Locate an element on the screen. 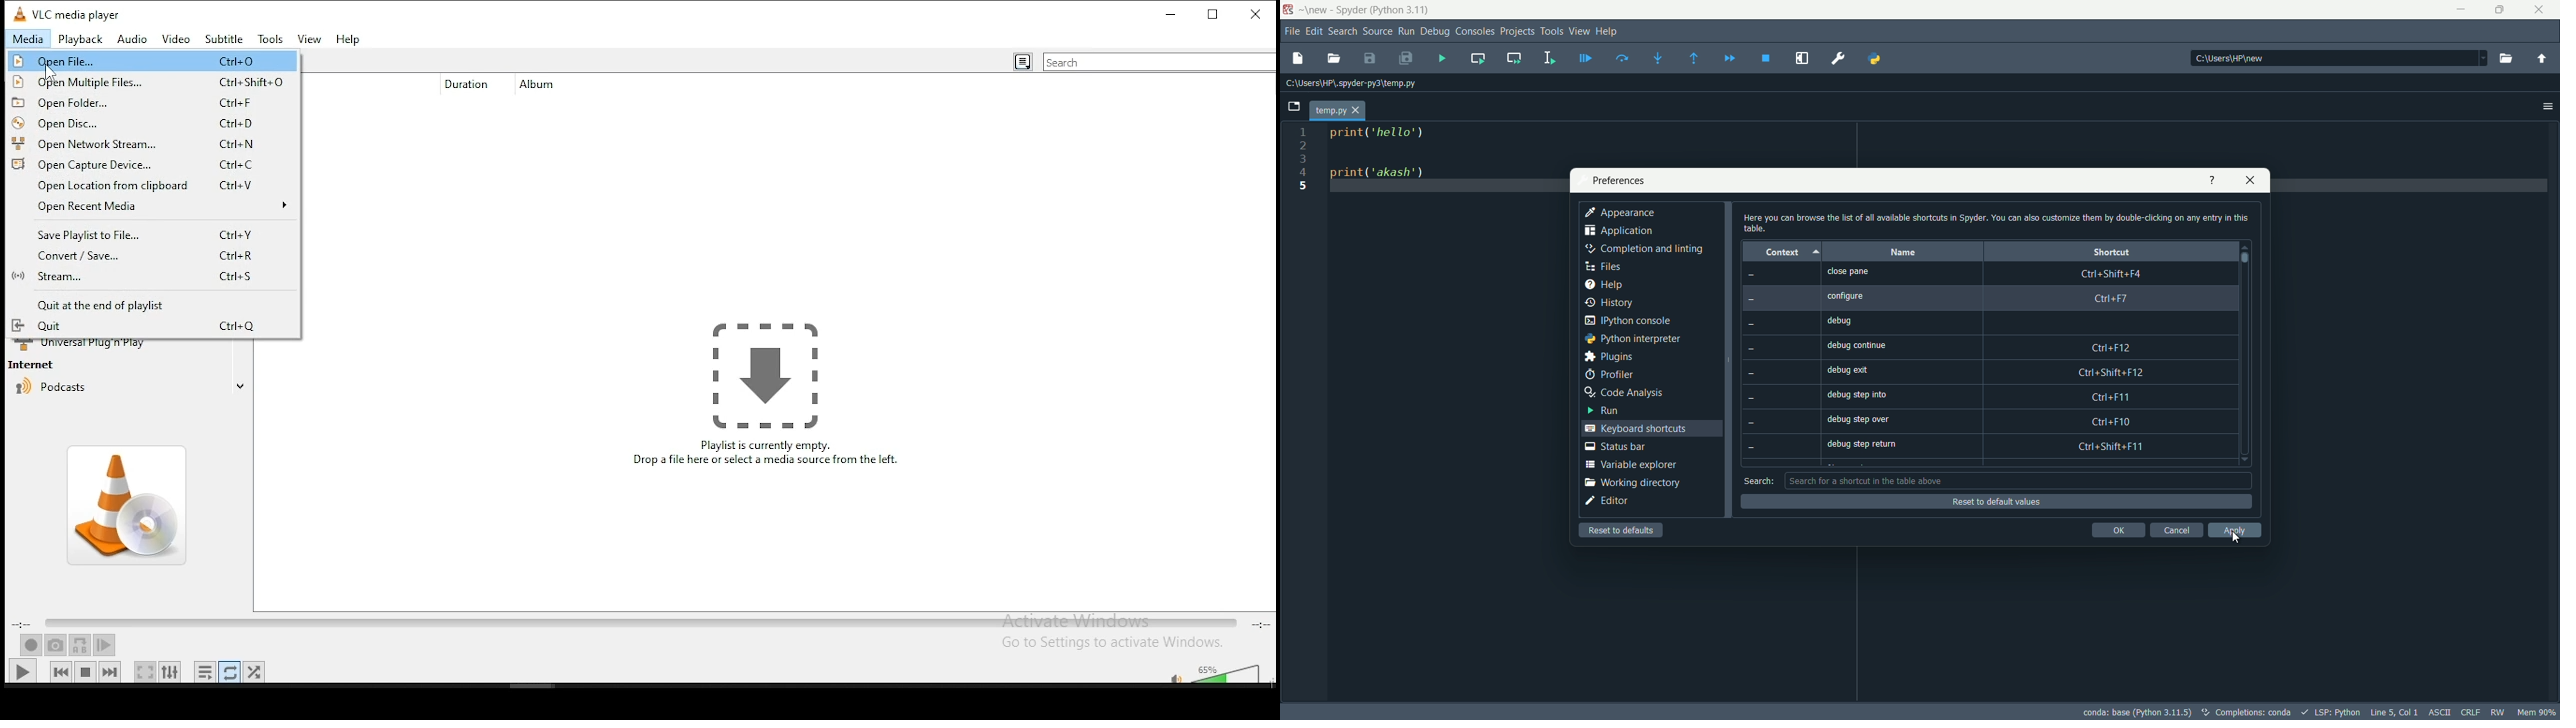 This screenshot has width=2576, height=728. consoles menu is located at coordinates (1475, 31).